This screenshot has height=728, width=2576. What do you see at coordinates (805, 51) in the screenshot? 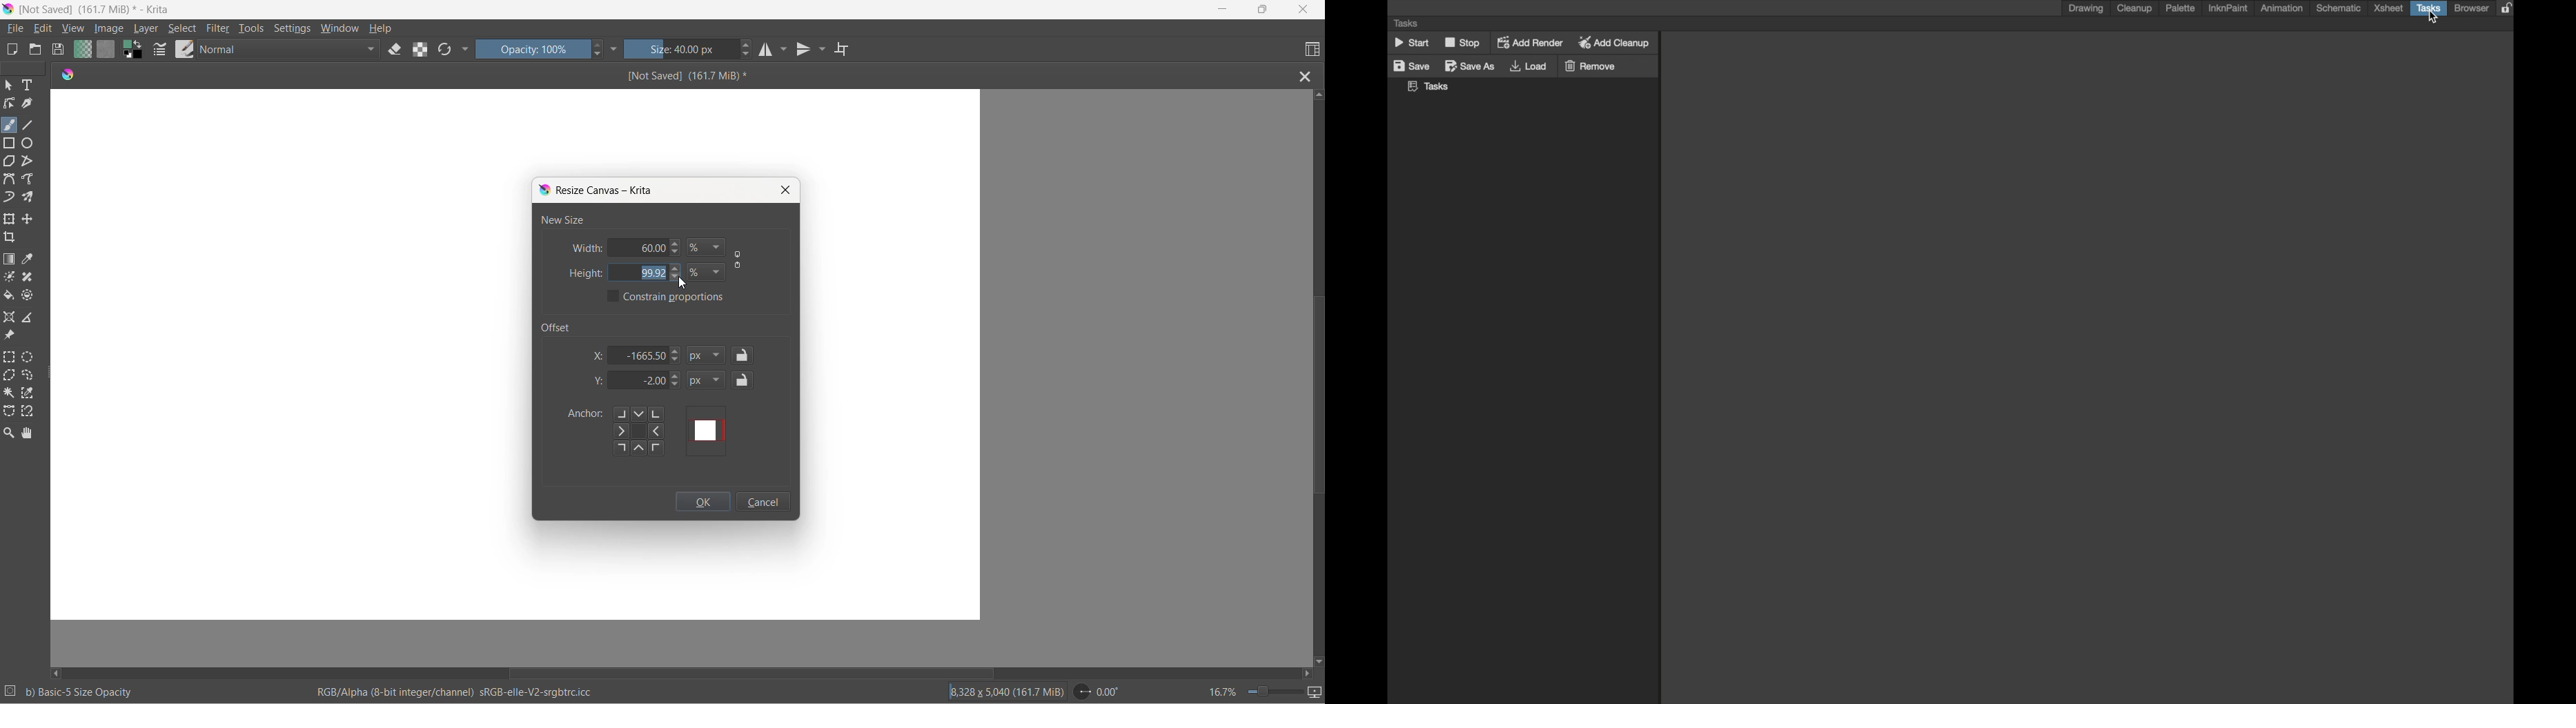
I see `vertical mirror tool` at bounding box center [805, 51].